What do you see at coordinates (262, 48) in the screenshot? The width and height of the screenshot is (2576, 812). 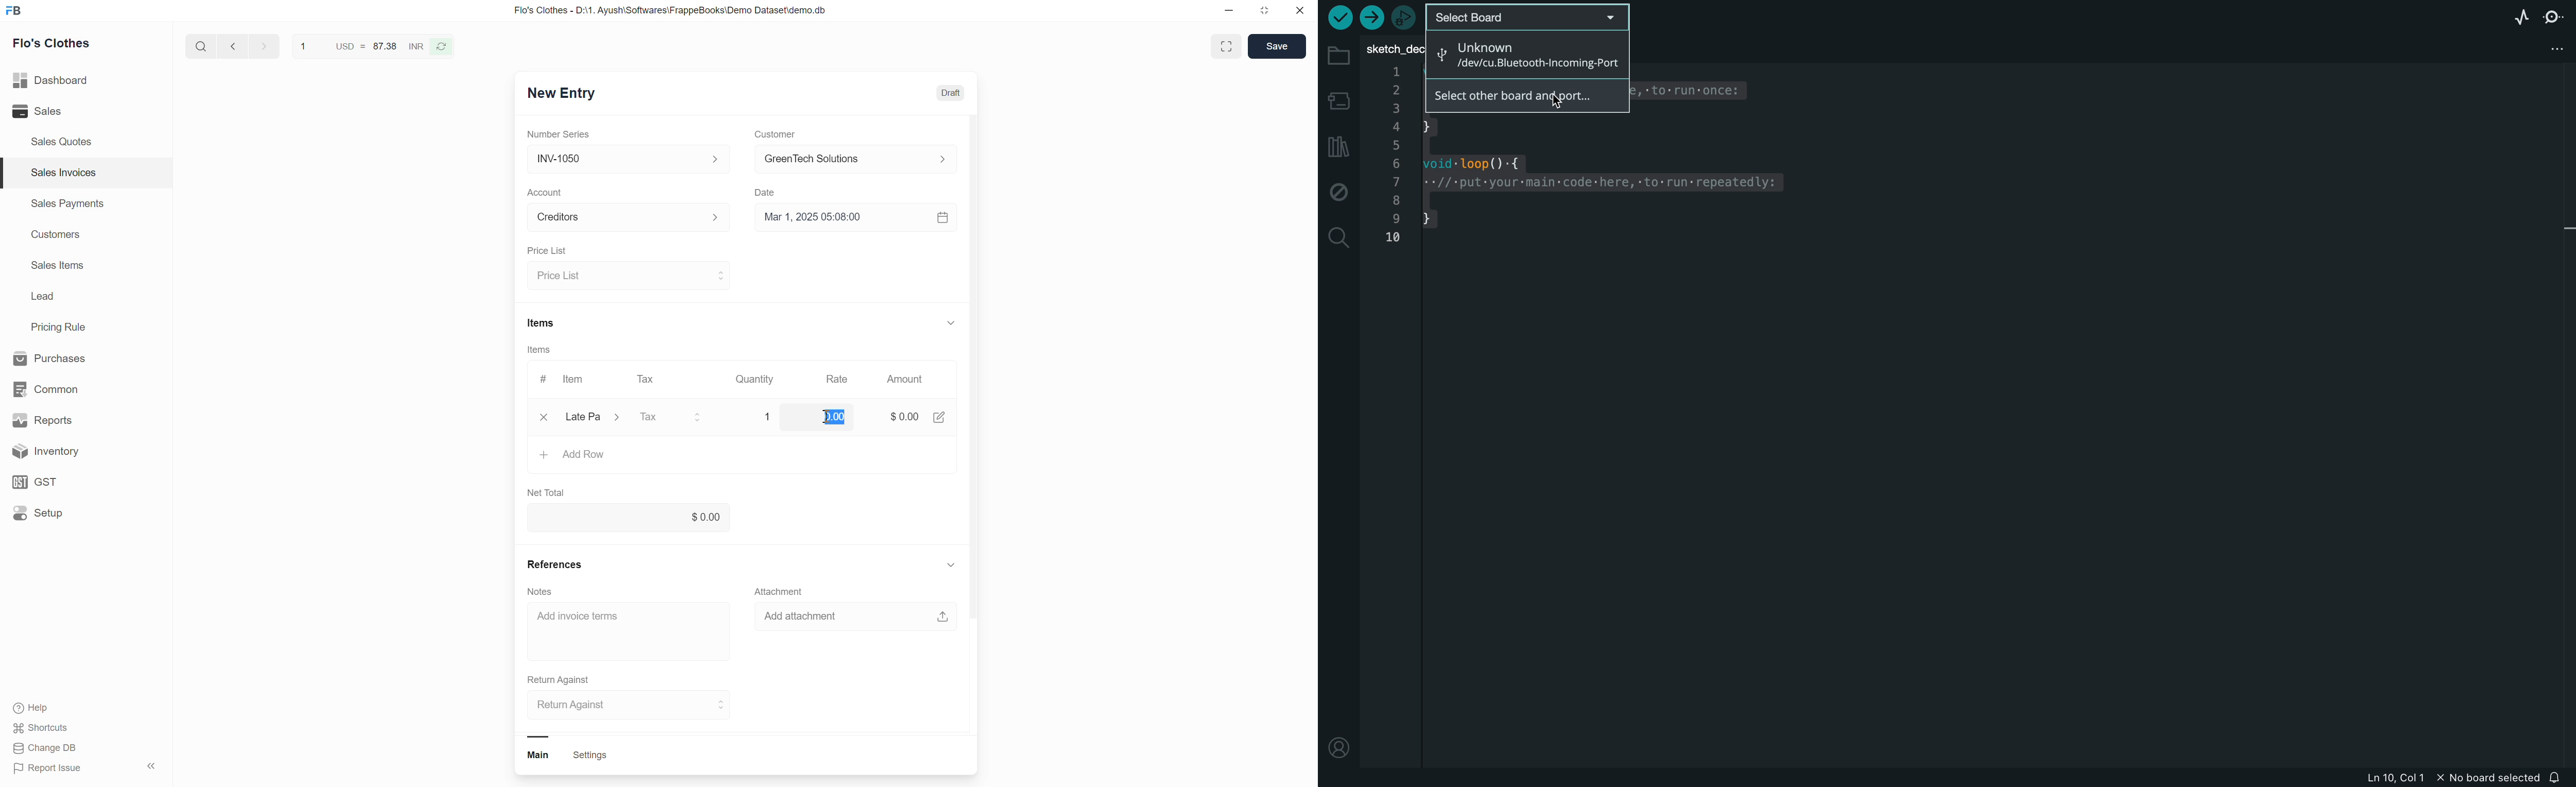 I see `go forward ` at bounding box center [262, 48].